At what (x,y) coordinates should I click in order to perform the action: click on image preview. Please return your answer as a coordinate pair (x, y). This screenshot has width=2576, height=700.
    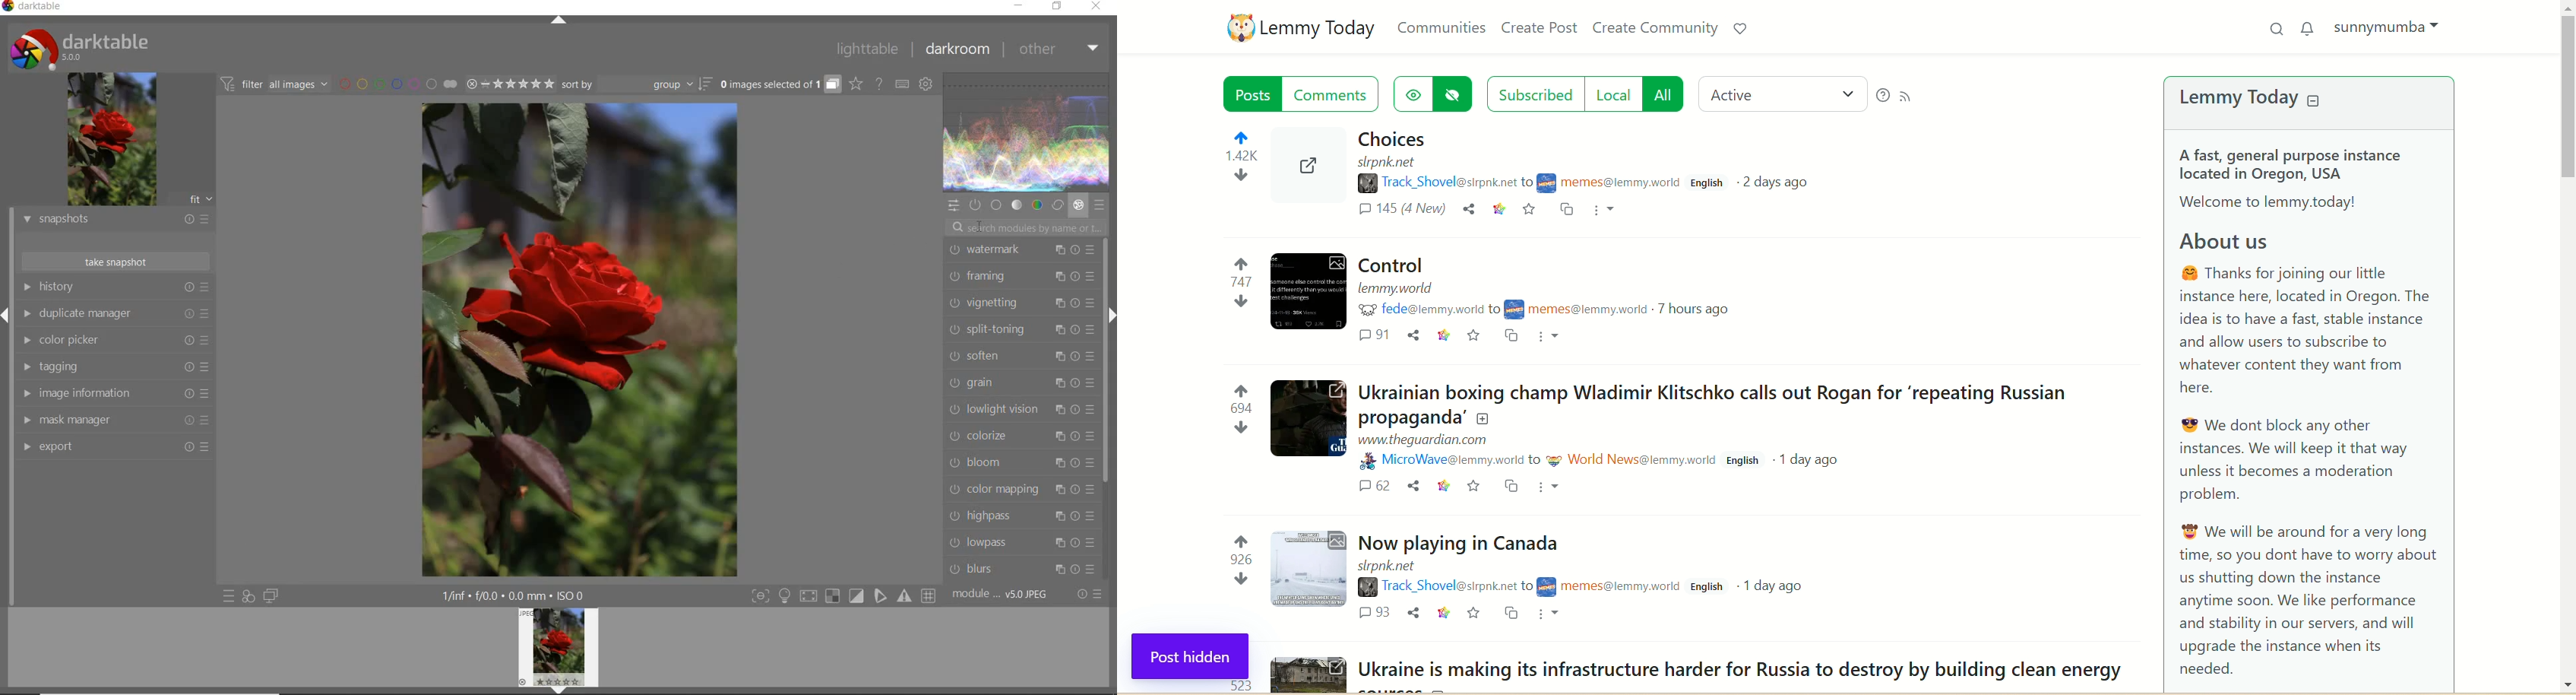
    Looking at the image, I should click on (111, 140).